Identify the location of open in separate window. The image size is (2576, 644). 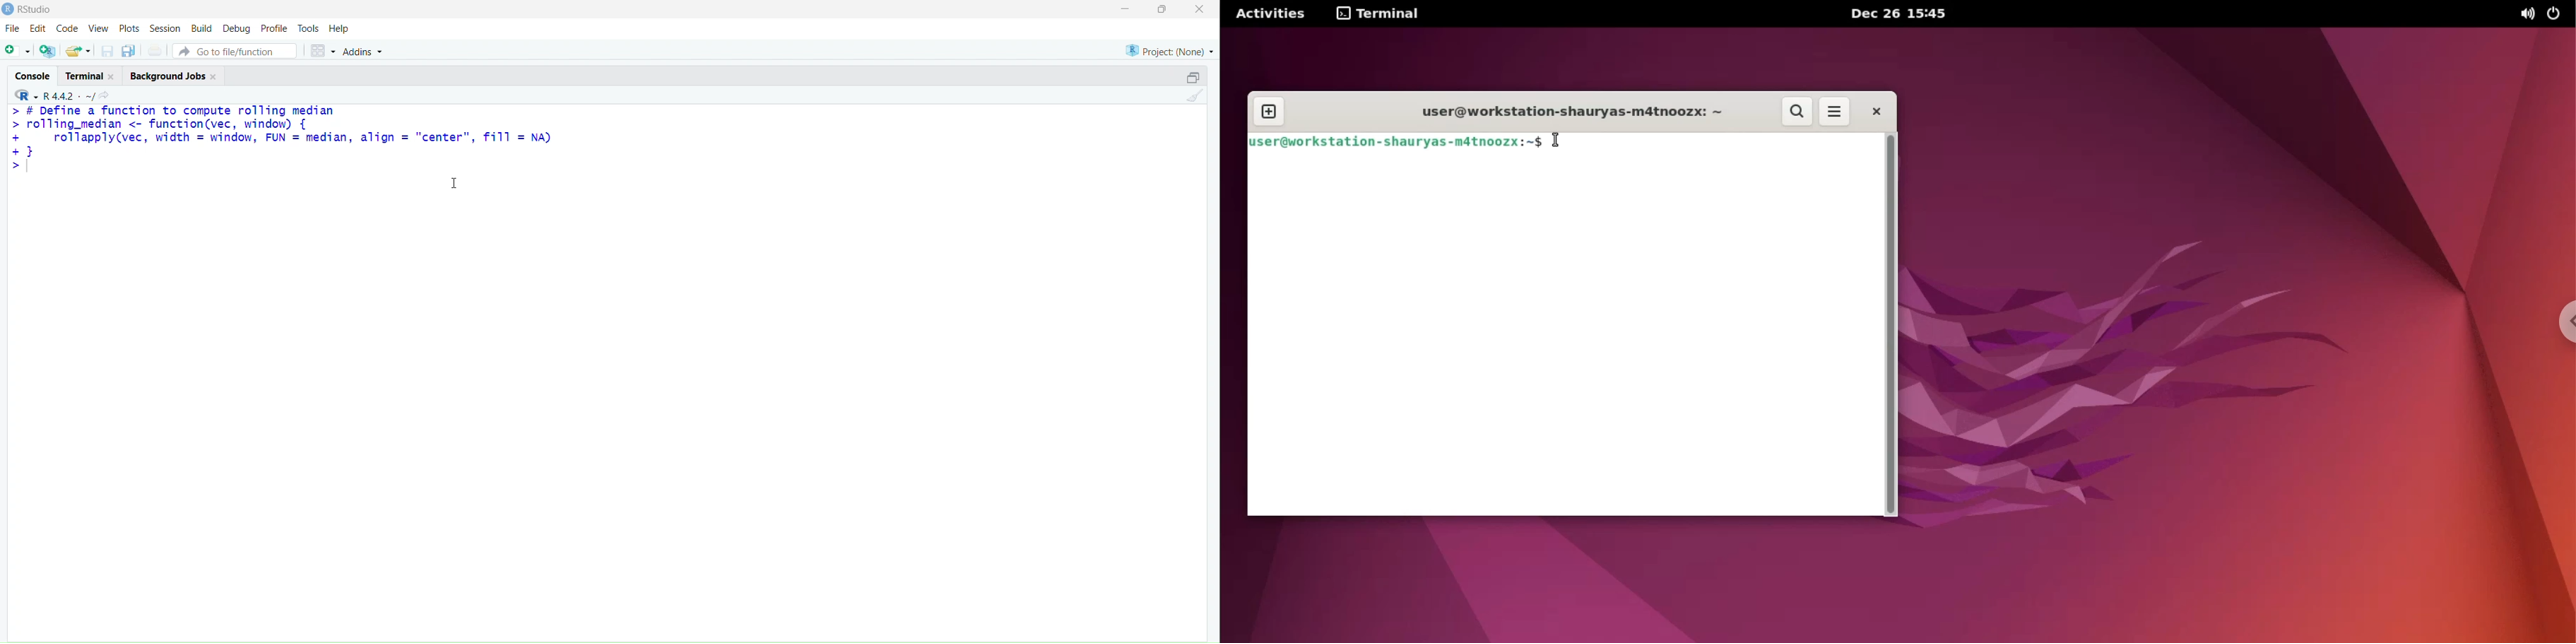
(1193, 78).